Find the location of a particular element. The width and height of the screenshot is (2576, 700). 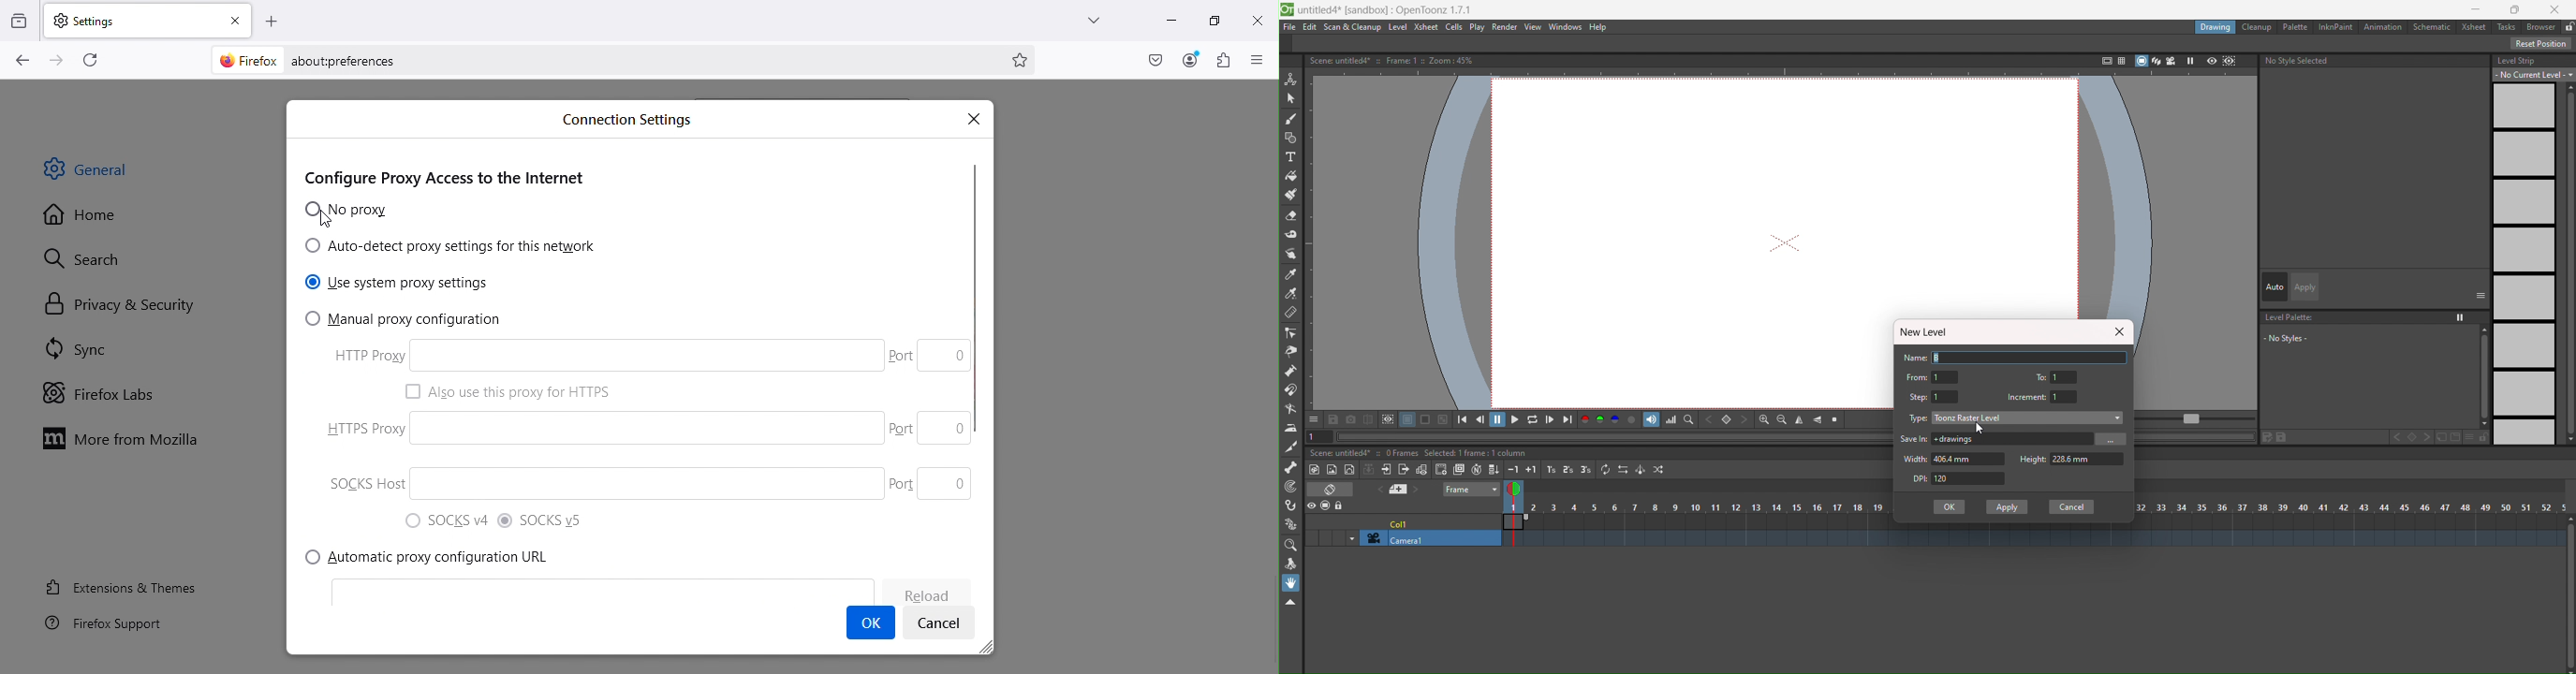

406.4mm is located at coordinates (1971, 459).